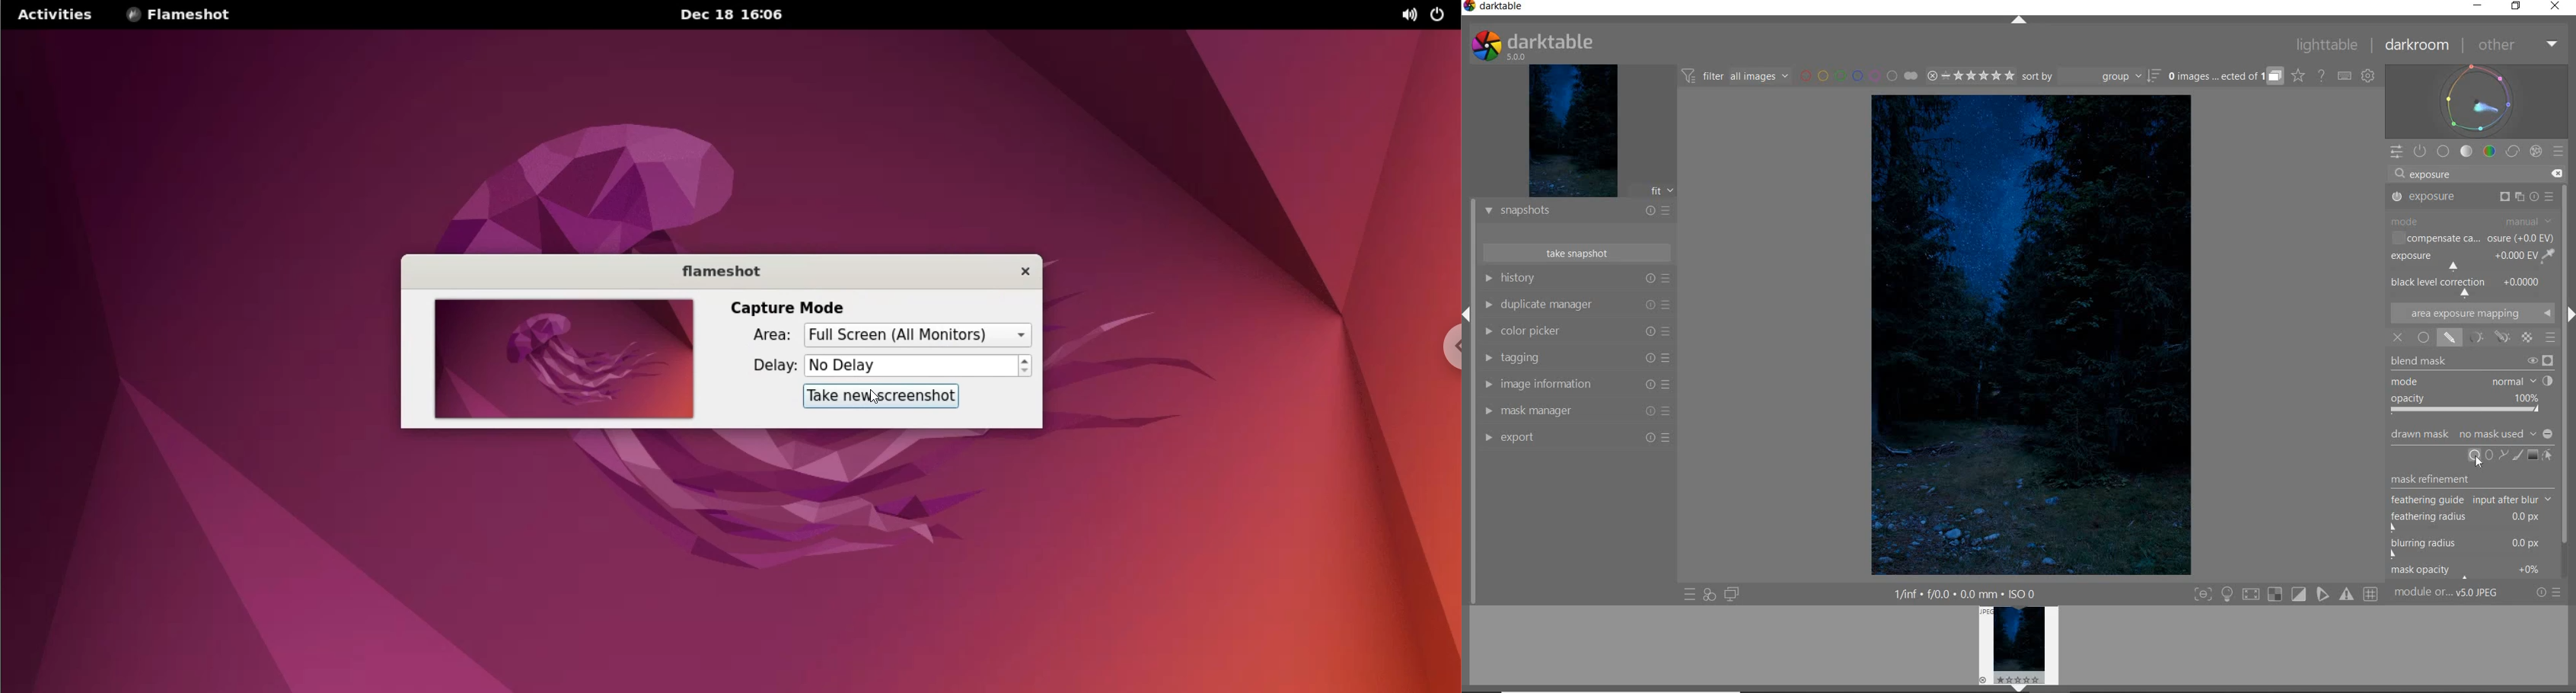  Describe the element at coordinates (2481, 463) in the screenshot. I see `Cursor` at that location.